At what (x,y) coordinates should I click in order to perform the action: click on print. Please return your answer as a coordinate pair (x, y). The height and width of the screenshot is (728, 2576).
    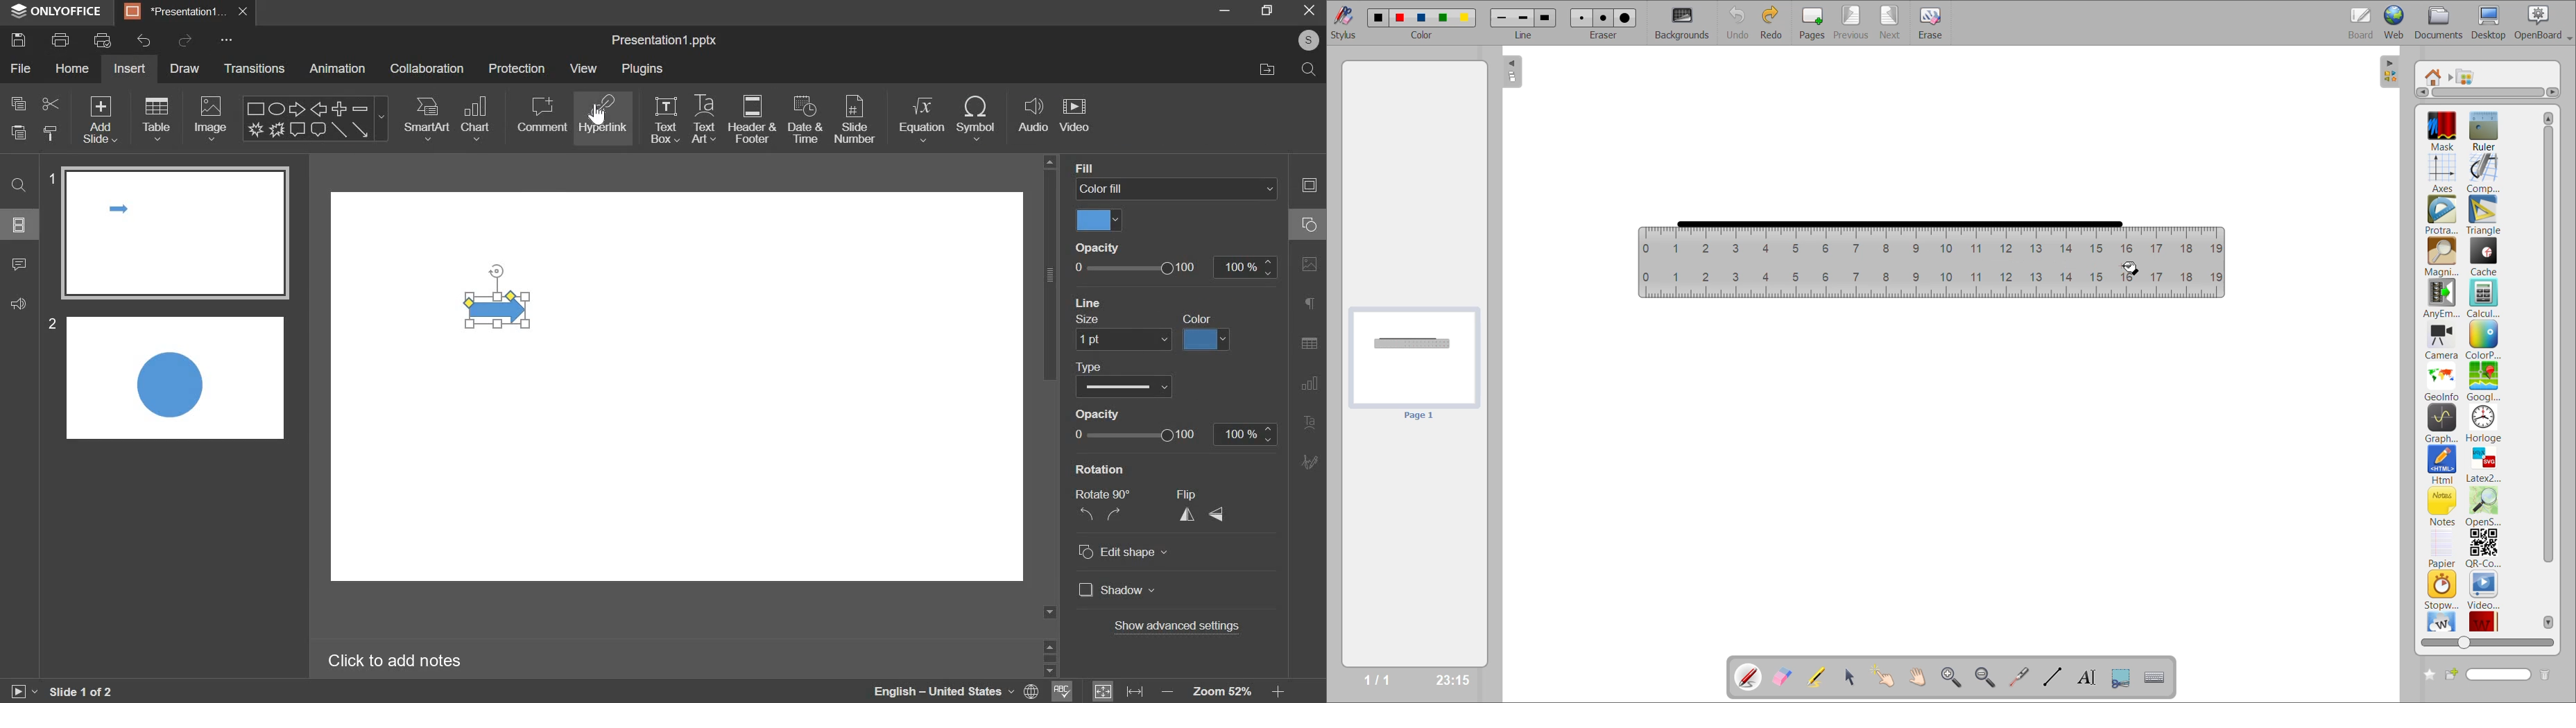
    Looking at the image, I should click on (62, 40).